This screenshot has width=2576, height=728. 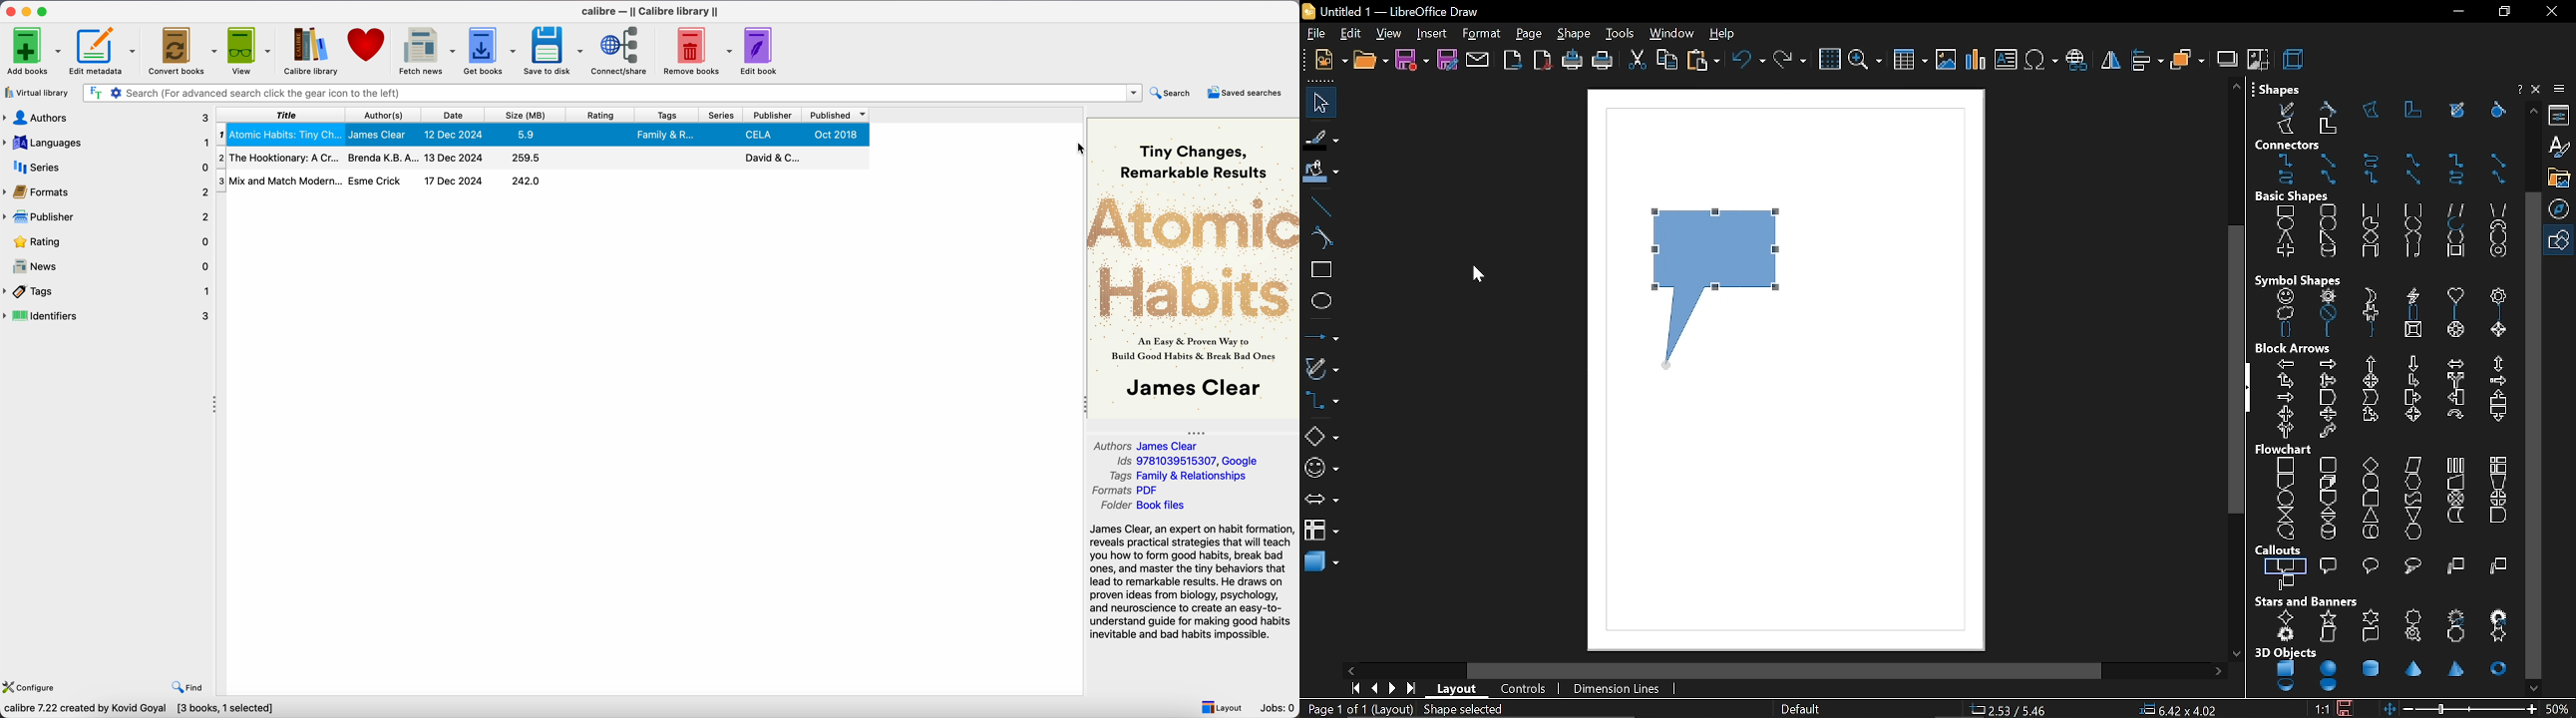 What do you see at coordinates (2284, 498) in the screenshot?
I see `connector` at bounding box center [2284, 498].